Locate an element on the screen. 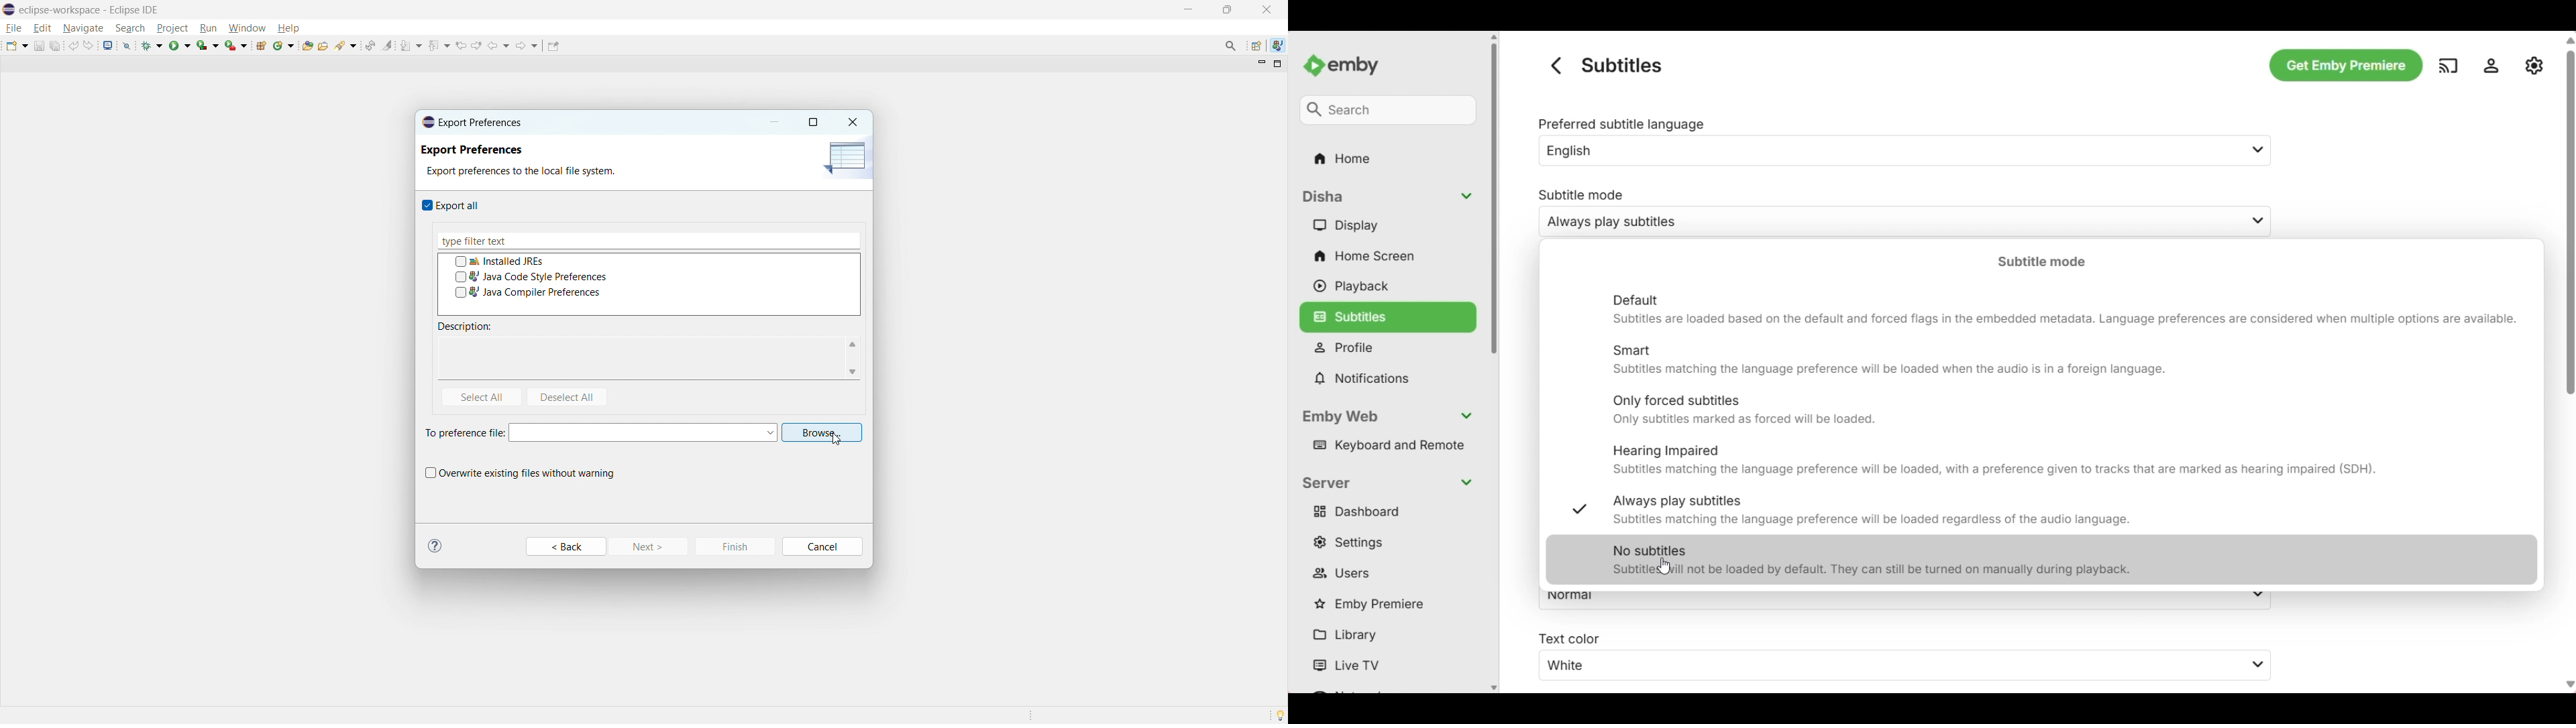  logo is located at coordinates (9, 9).